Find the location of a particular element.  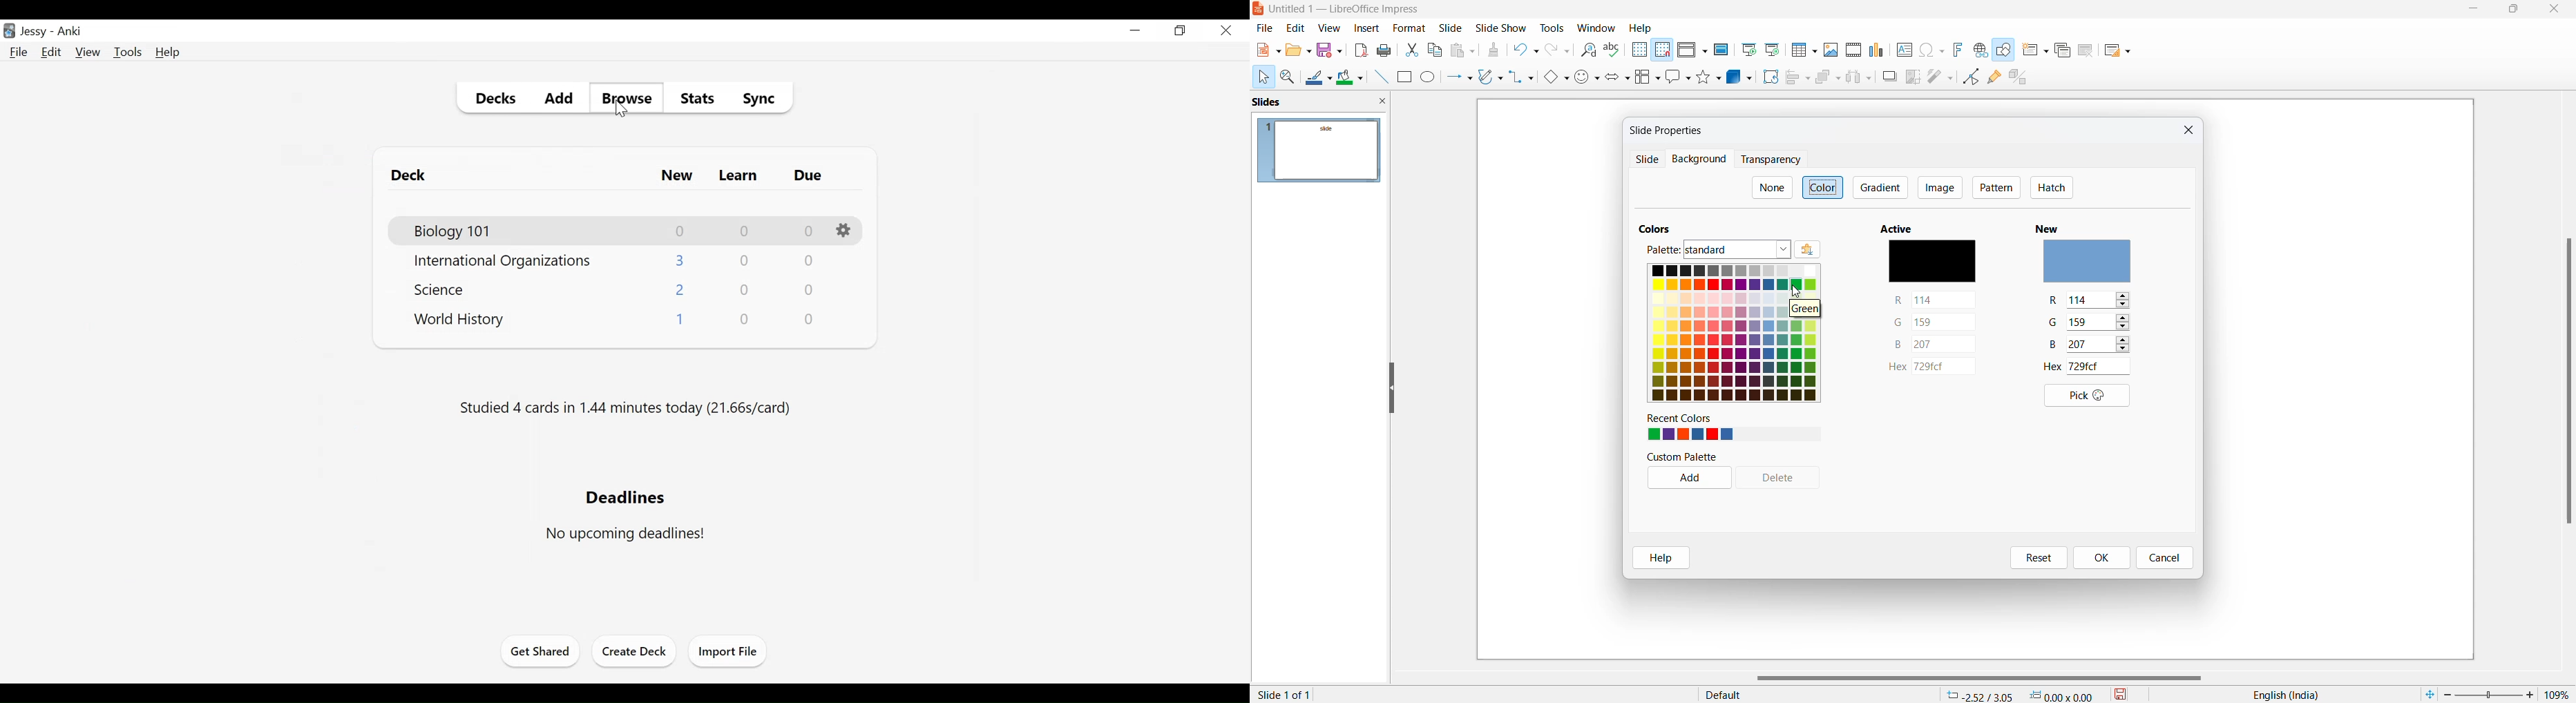

insert audio or video is located at coordinates (1852, 50).